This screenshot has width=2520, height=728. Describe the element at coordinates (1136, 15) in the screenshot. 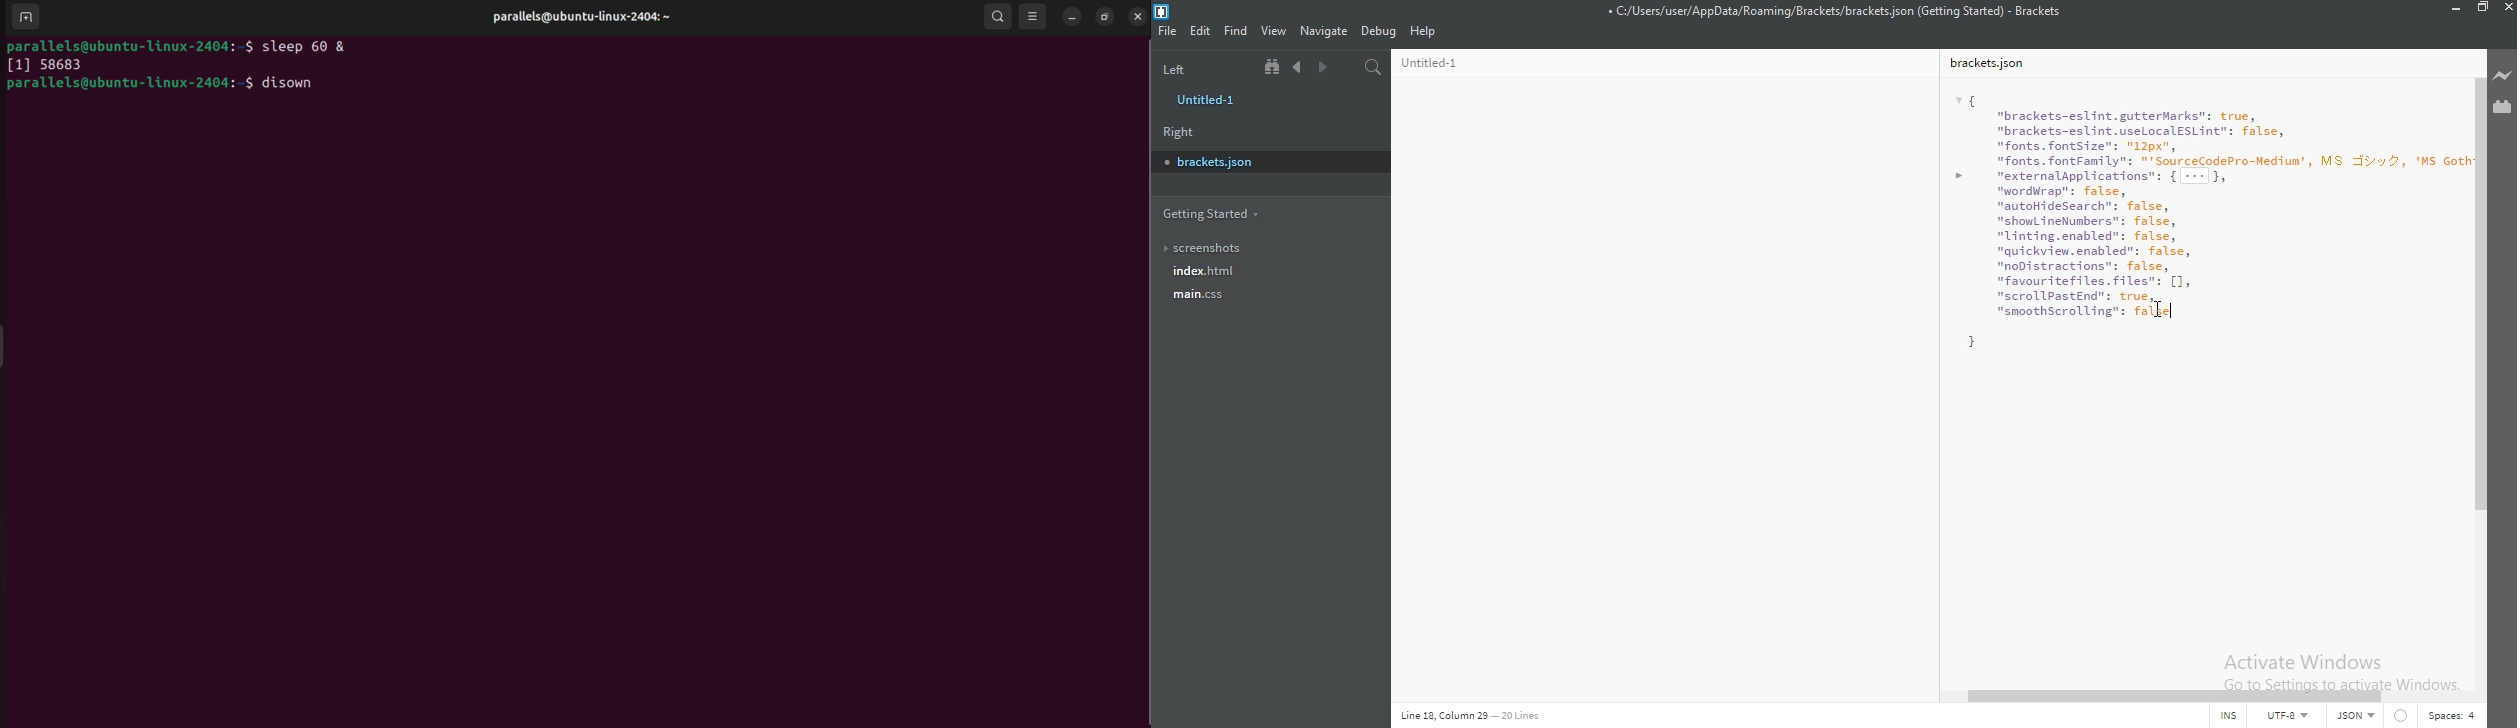

I see `close` at that location.